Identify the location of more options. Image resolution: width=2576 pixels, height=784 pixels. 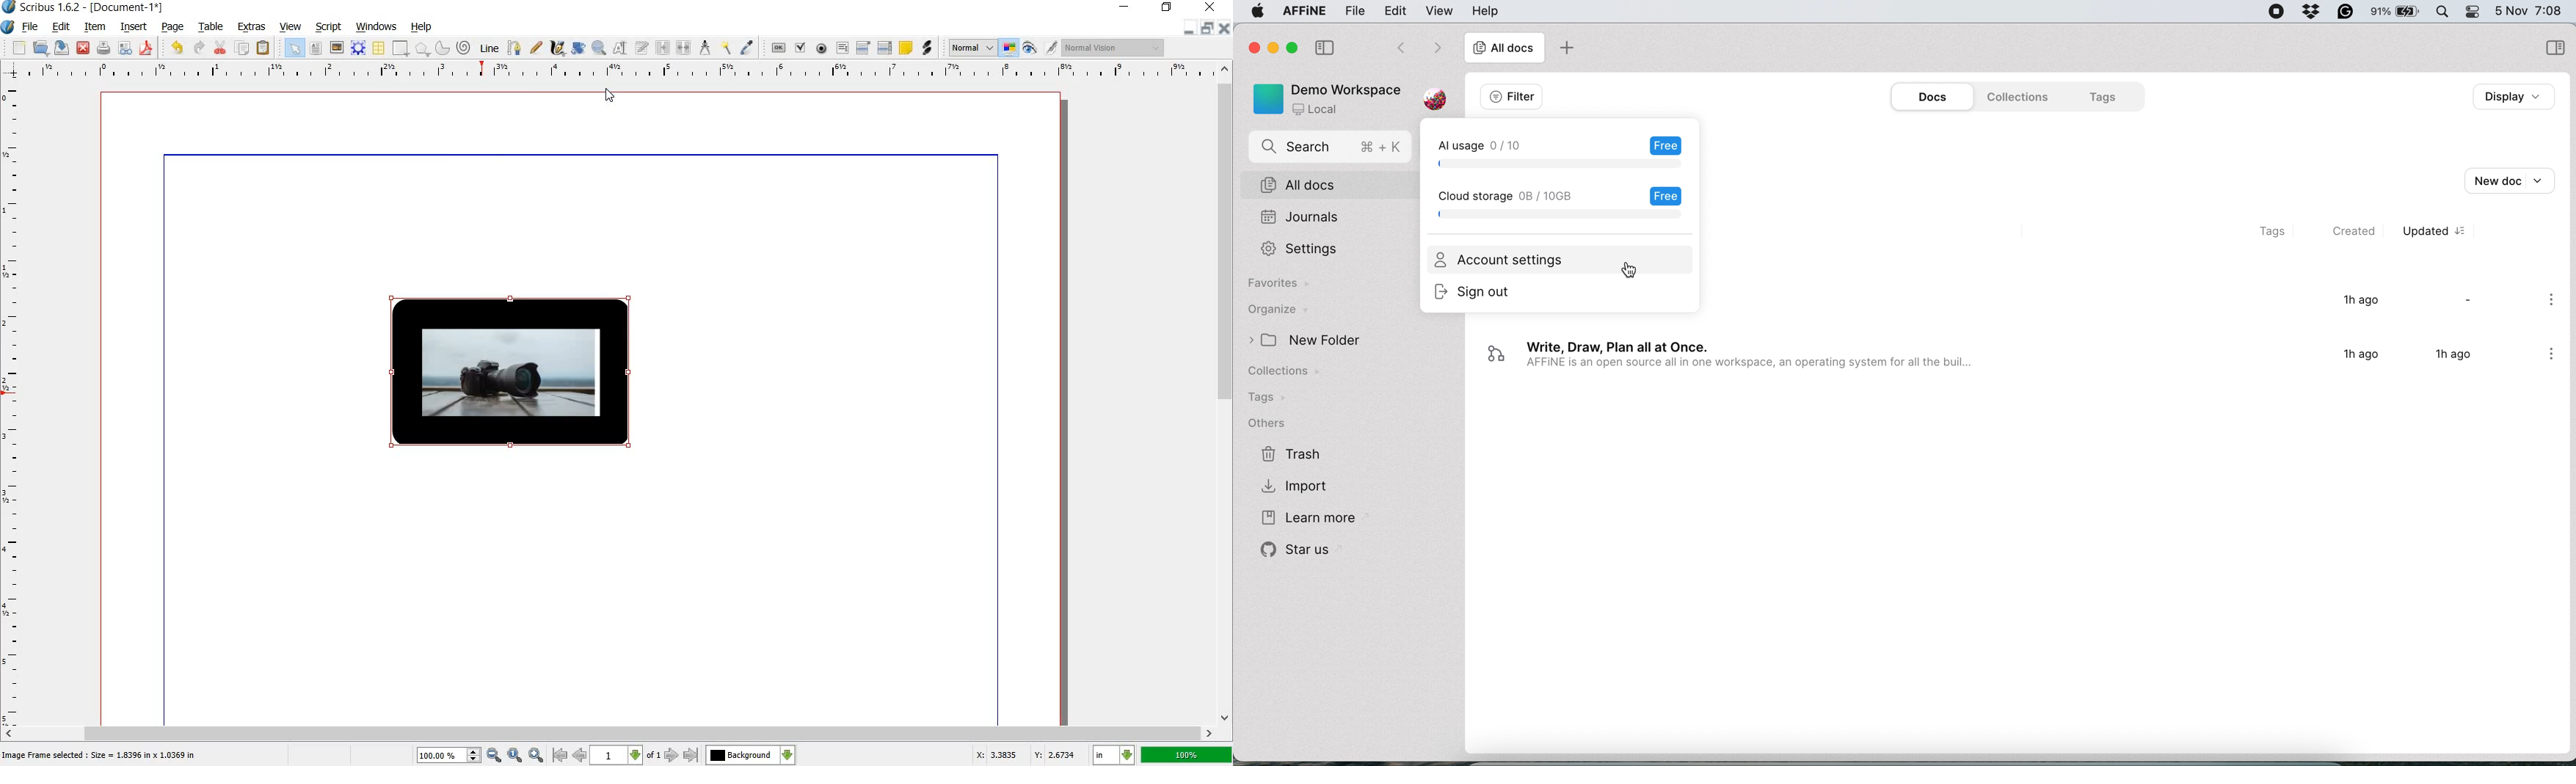
(2552, 303).